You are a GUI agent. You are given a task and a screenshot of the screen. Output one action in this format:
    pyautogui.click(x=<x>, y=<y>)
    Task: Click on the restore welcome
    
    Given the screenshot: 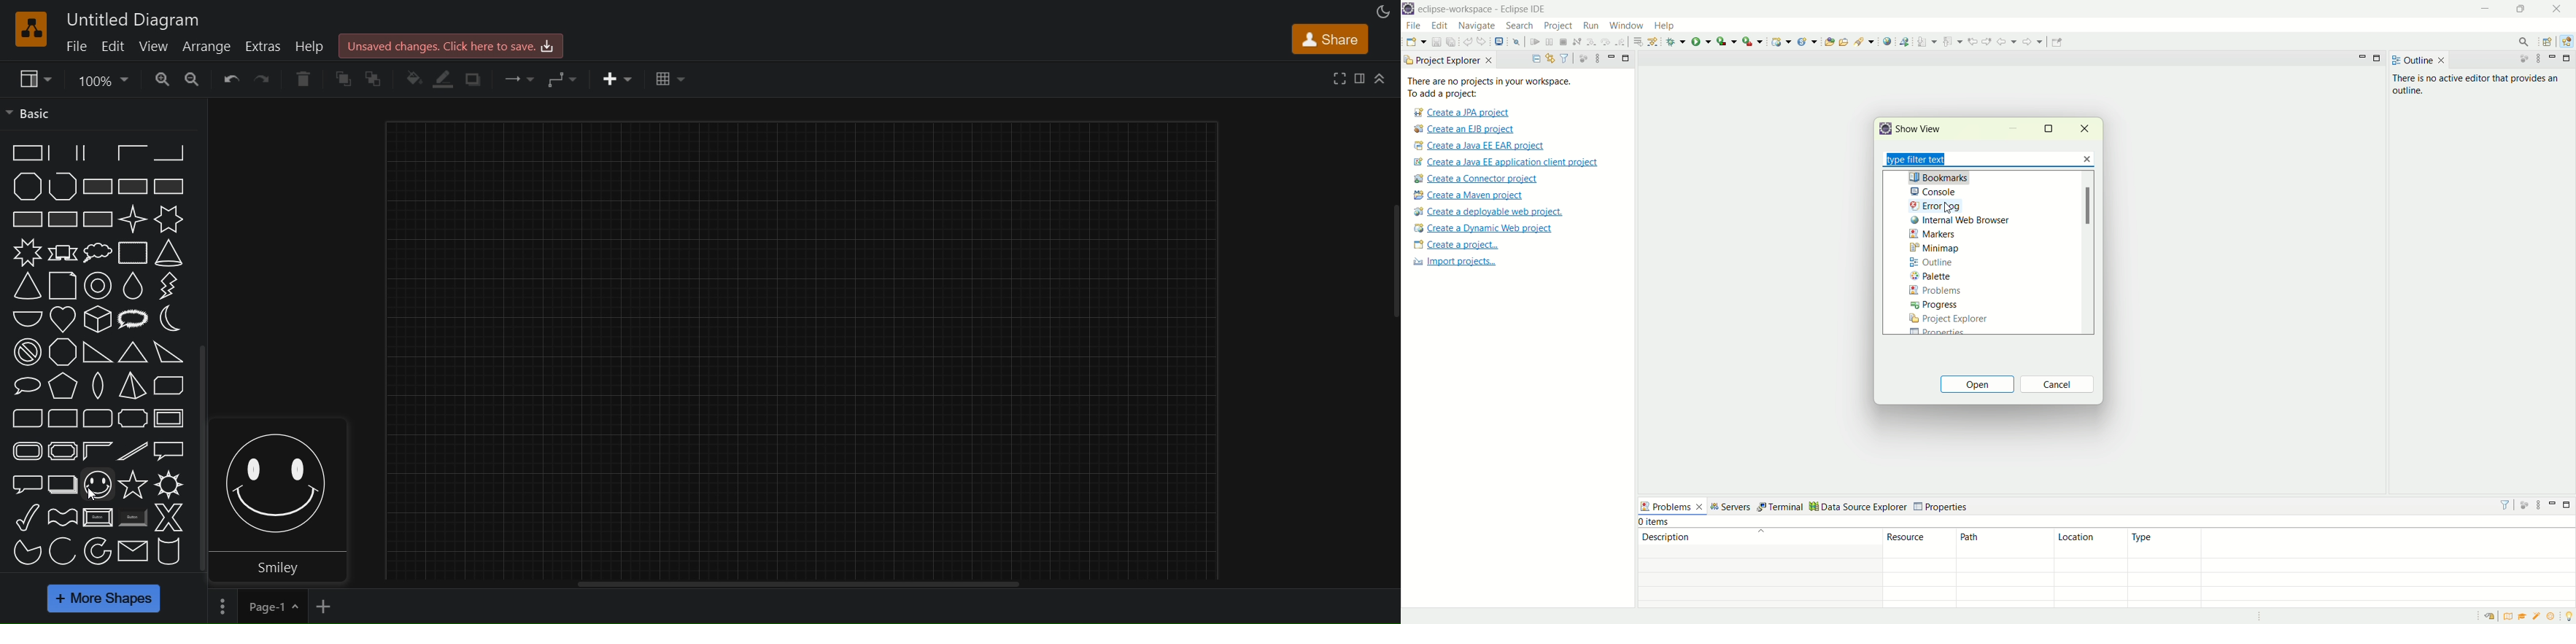 What is the action you would take?
    pyautogui.click(x=2489, y=617)
    